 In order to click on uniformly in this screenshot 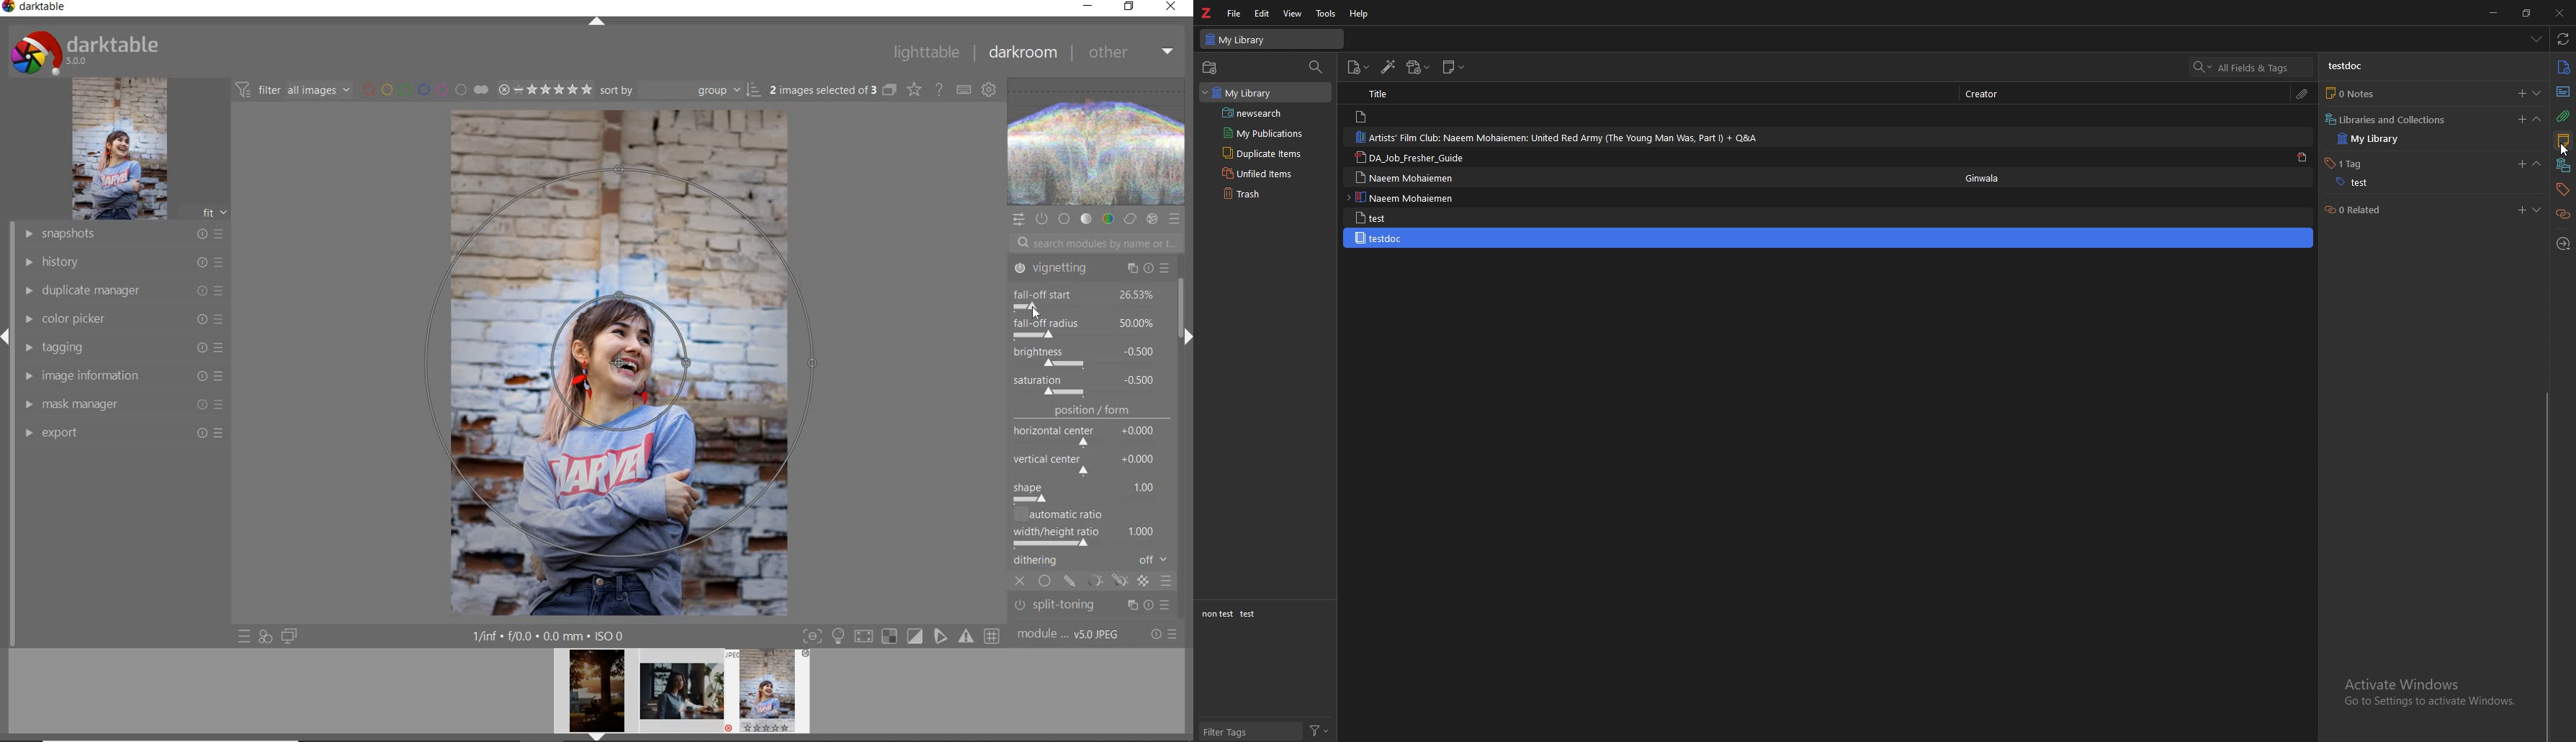, I will do `click(1046, 582)`.